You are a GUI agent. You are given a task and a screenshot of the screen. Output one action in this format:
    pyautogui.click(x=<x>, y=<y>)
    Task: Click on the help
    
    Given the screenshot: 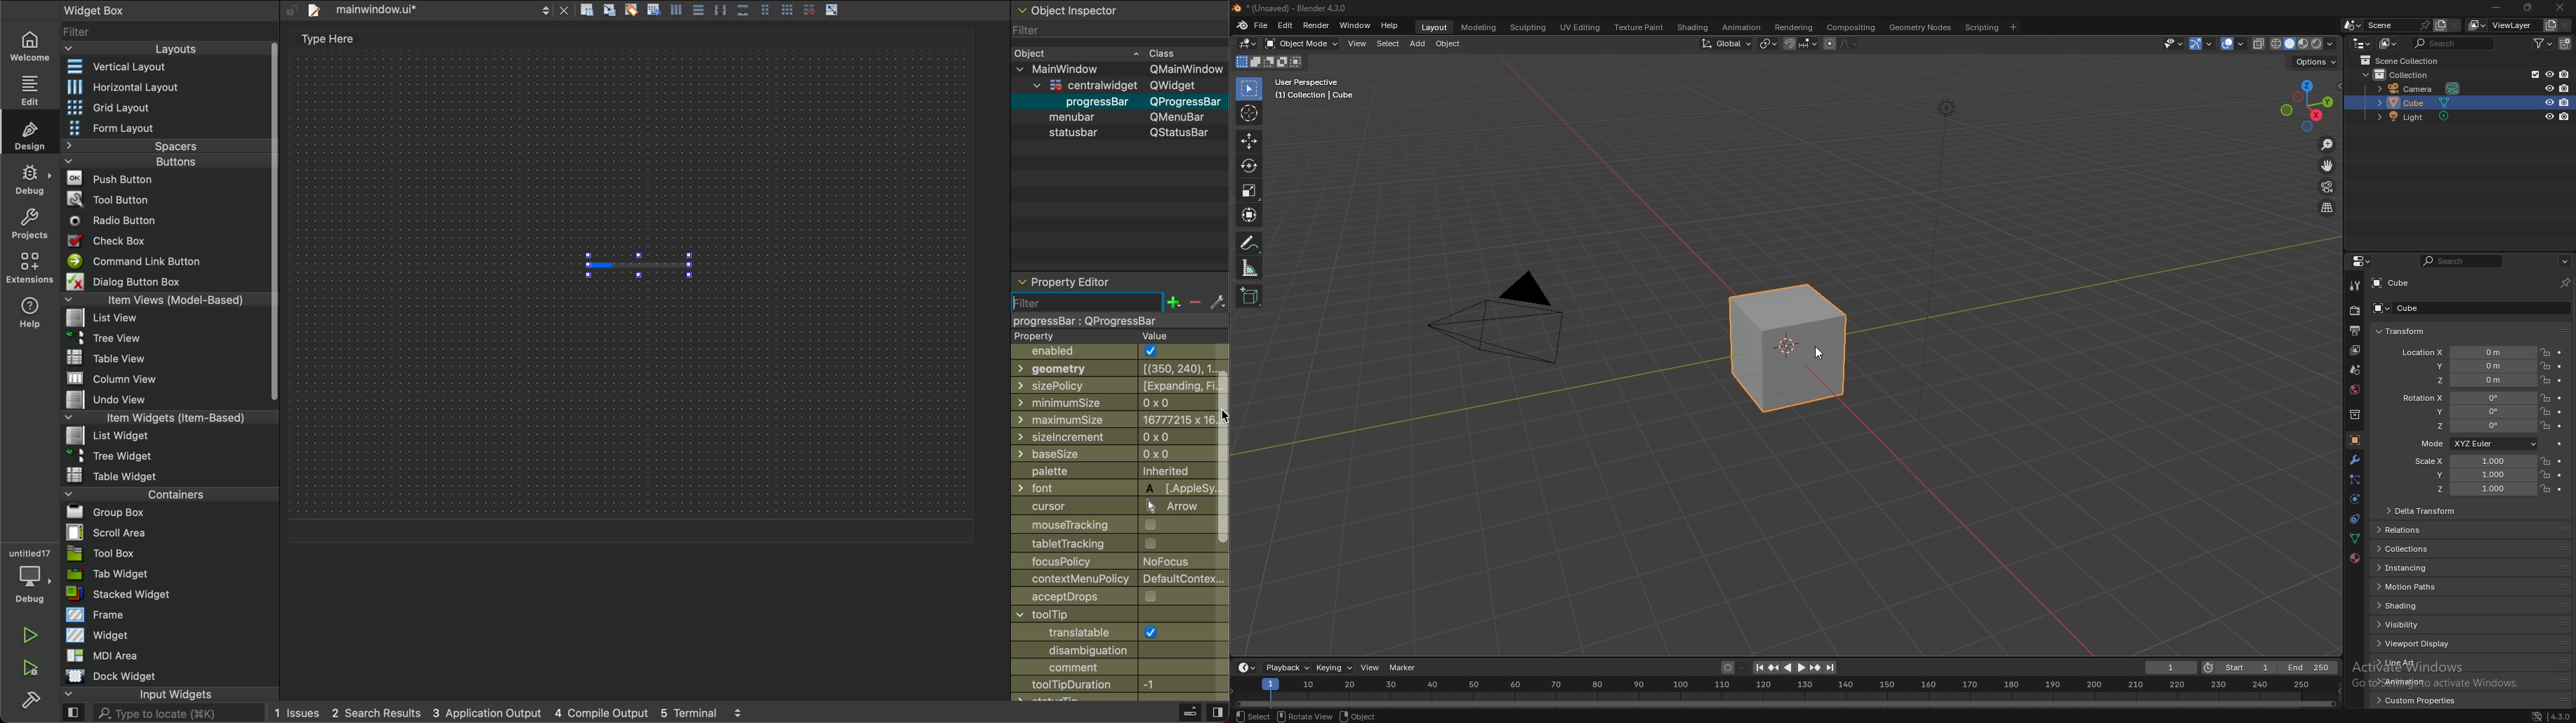 What is the action you would take?
    pyautogui.click(x=1390, y=25)
    